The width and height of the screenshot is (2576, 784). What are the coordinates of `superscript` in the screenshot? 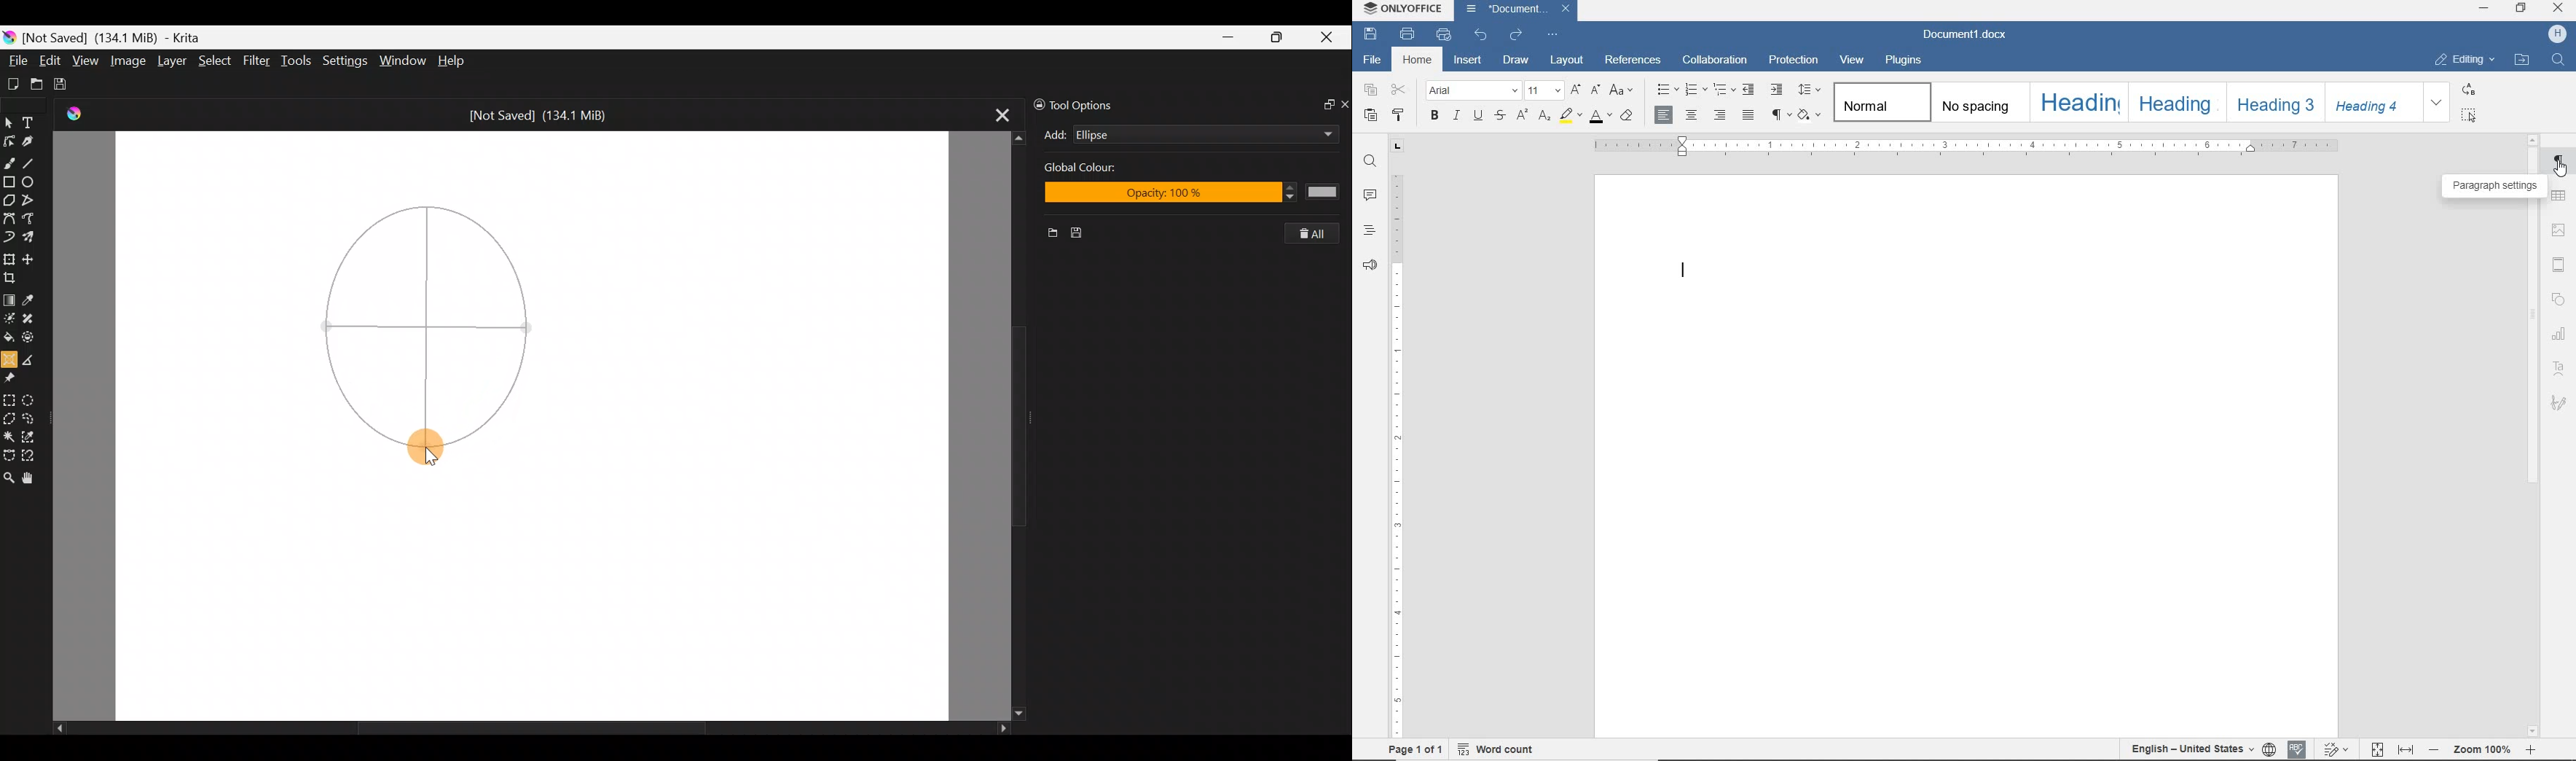 It's located at (1521, 117).